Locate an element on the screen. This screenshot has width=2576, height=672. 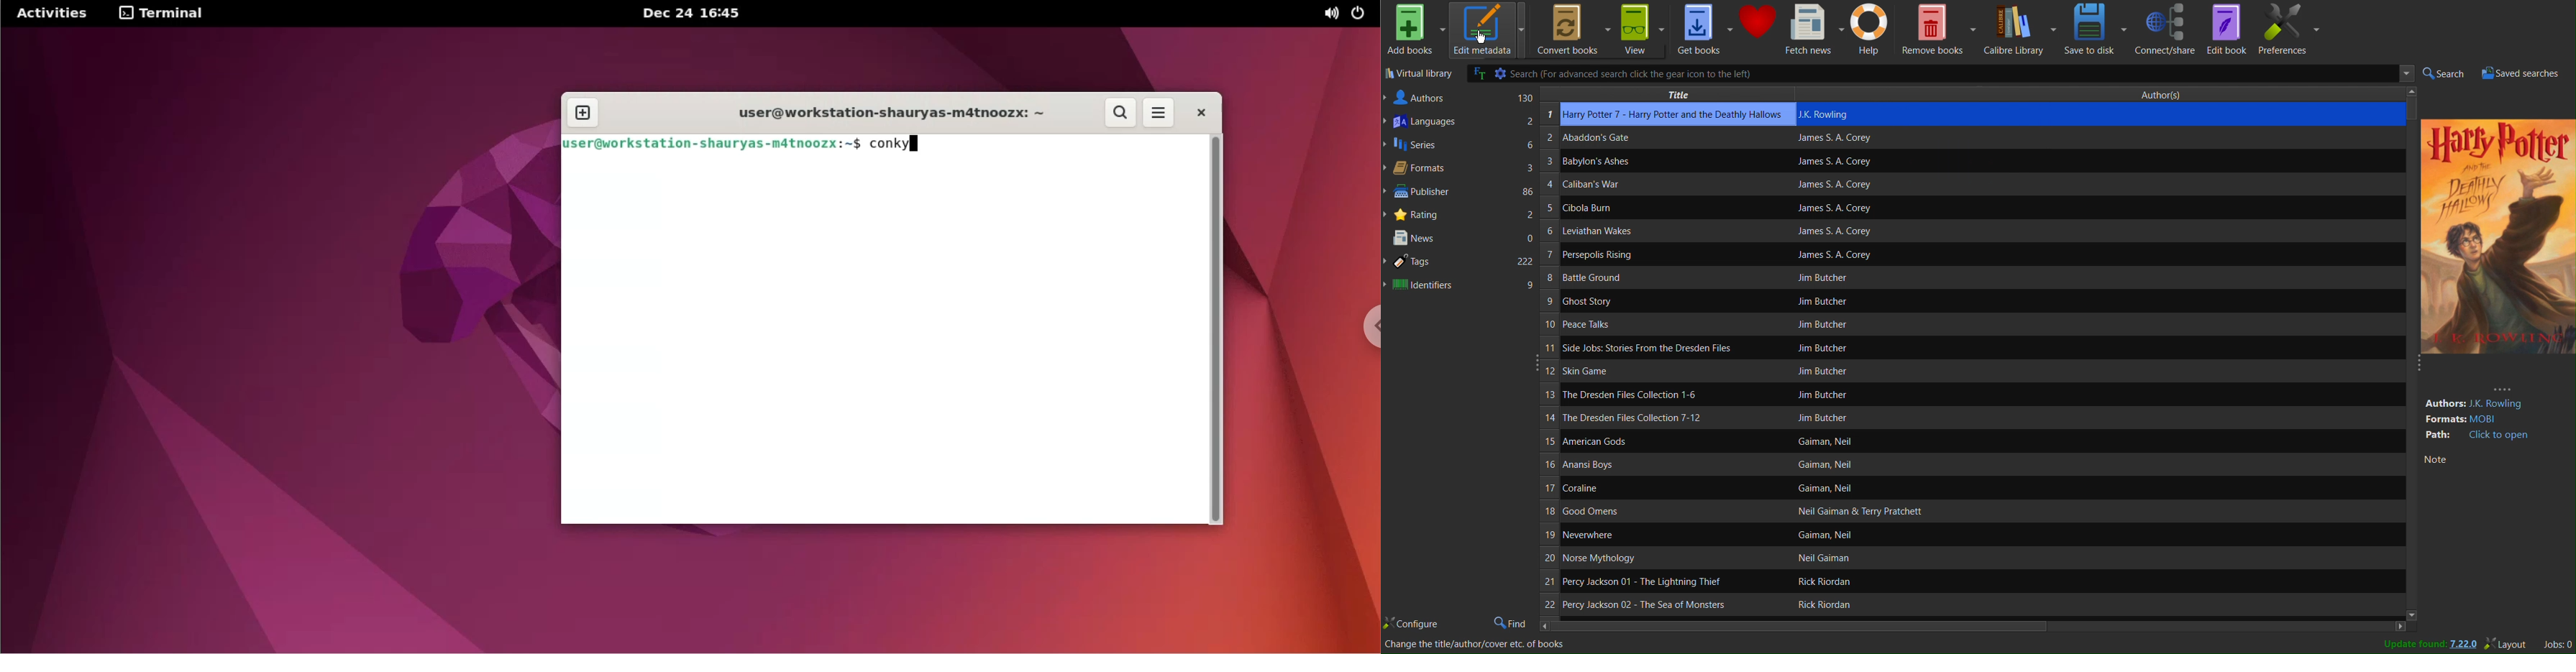
Edit metadata is located at coordinates (1488, 29).